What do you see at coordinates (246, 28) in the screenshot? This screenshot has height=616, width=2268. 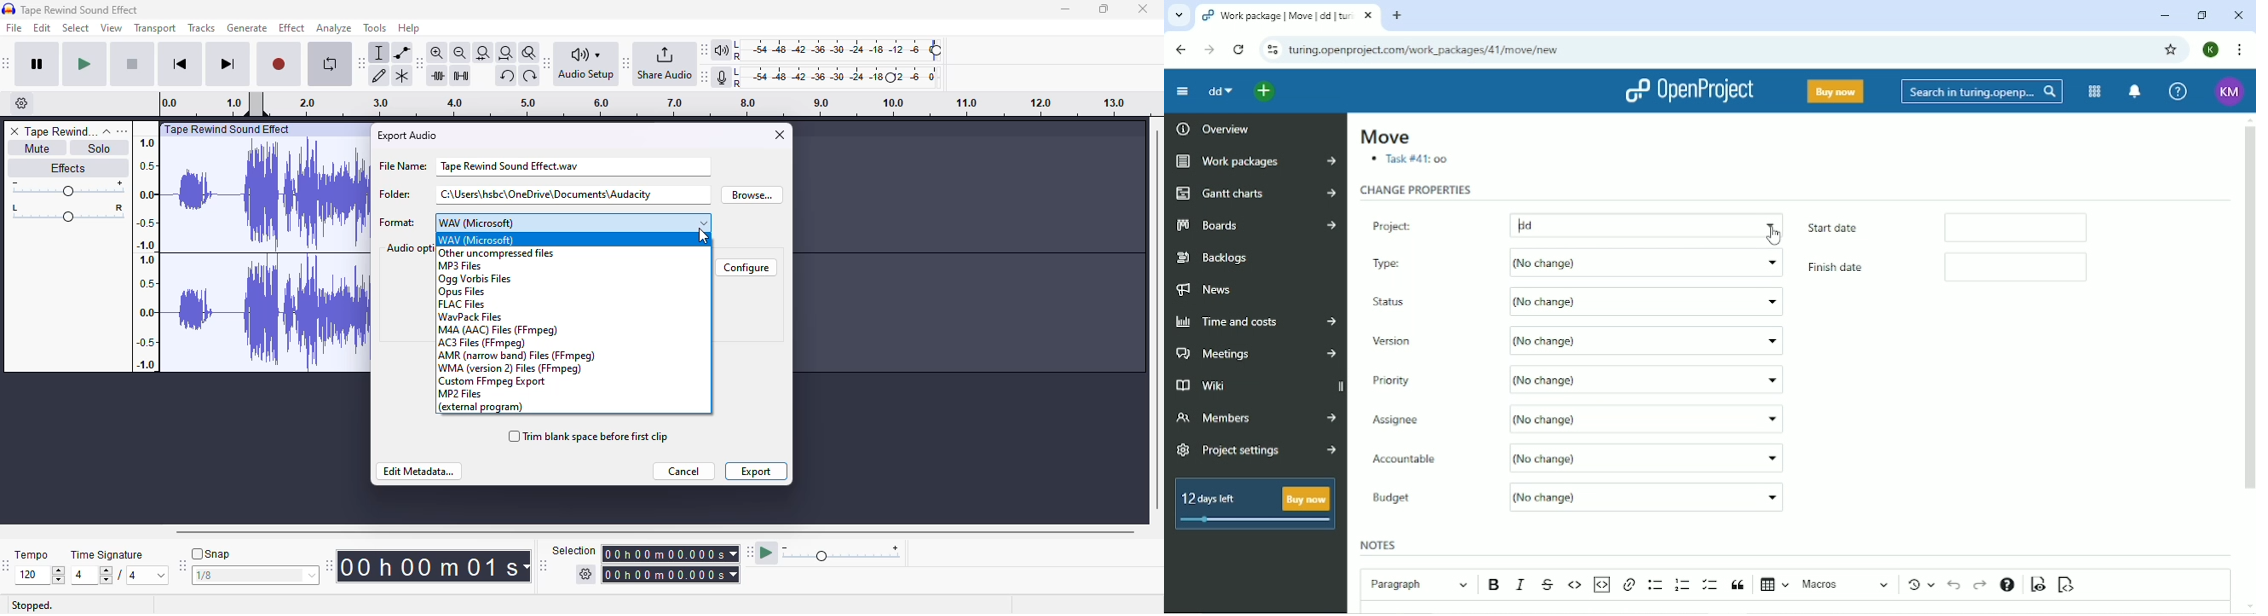 I see `generate` at bounding box center [246, 28].